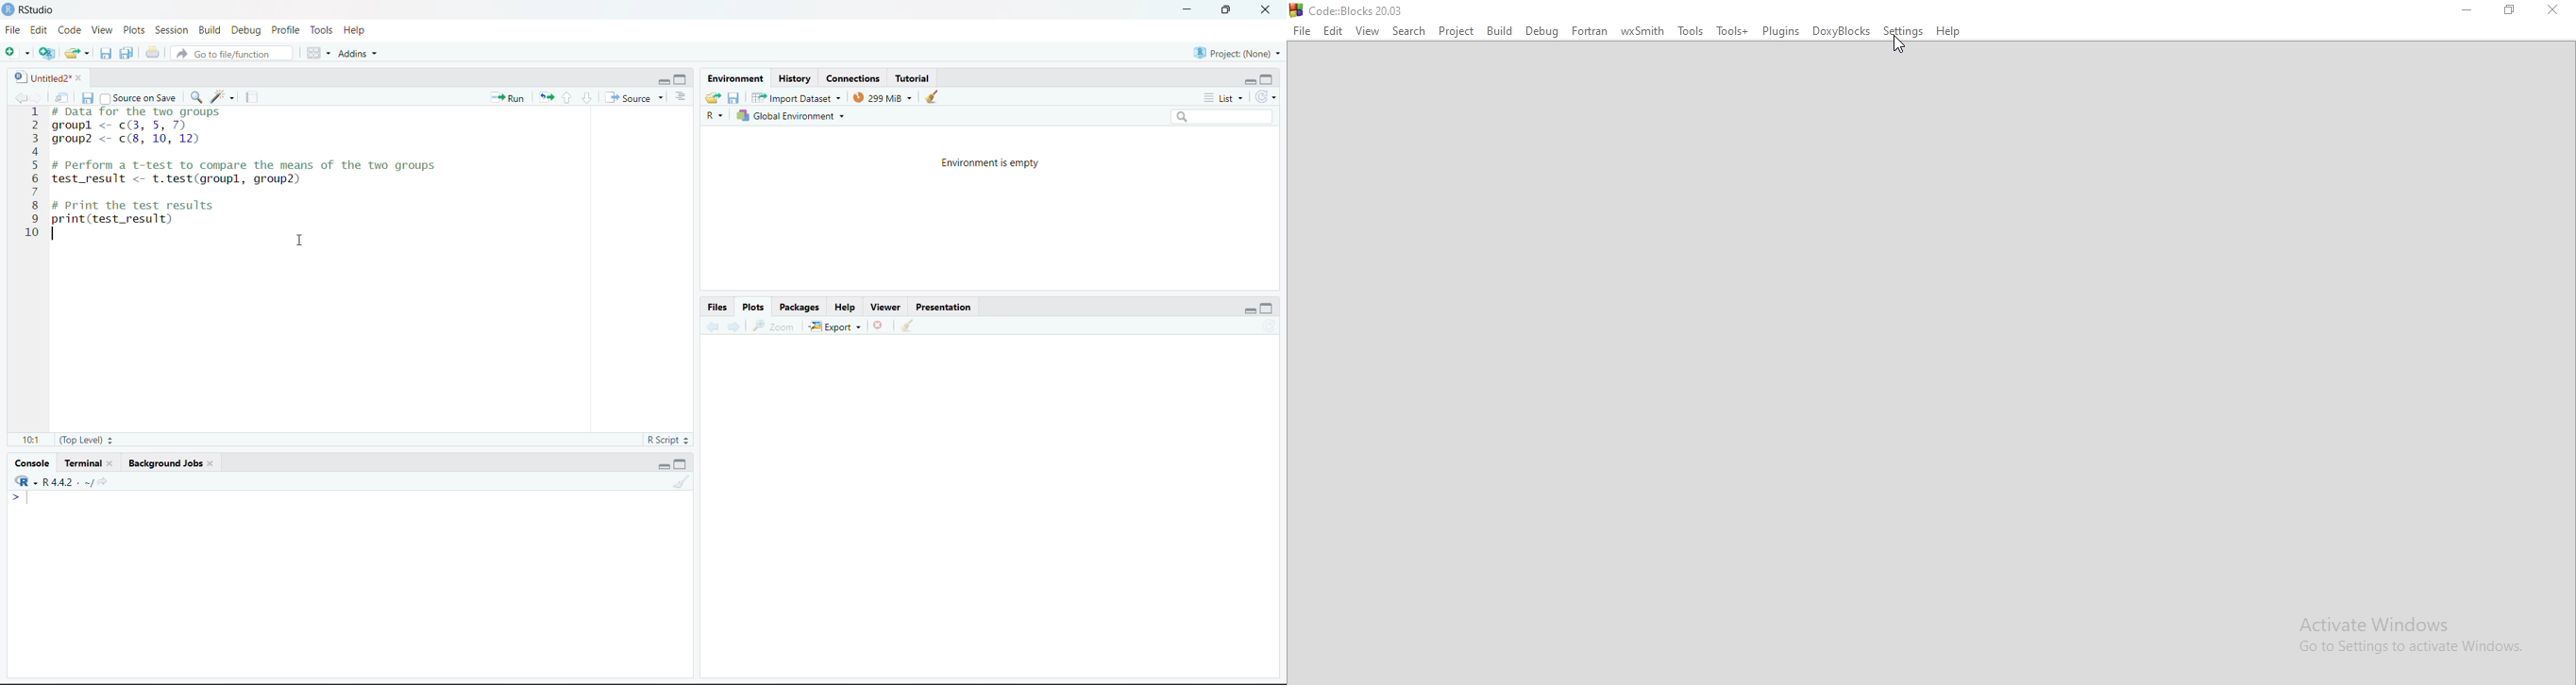 The height and width of the screenshot is (700, 2576). Describe the element at coordinates (133, 29) in the screenshot. I see `Plots` at that location.